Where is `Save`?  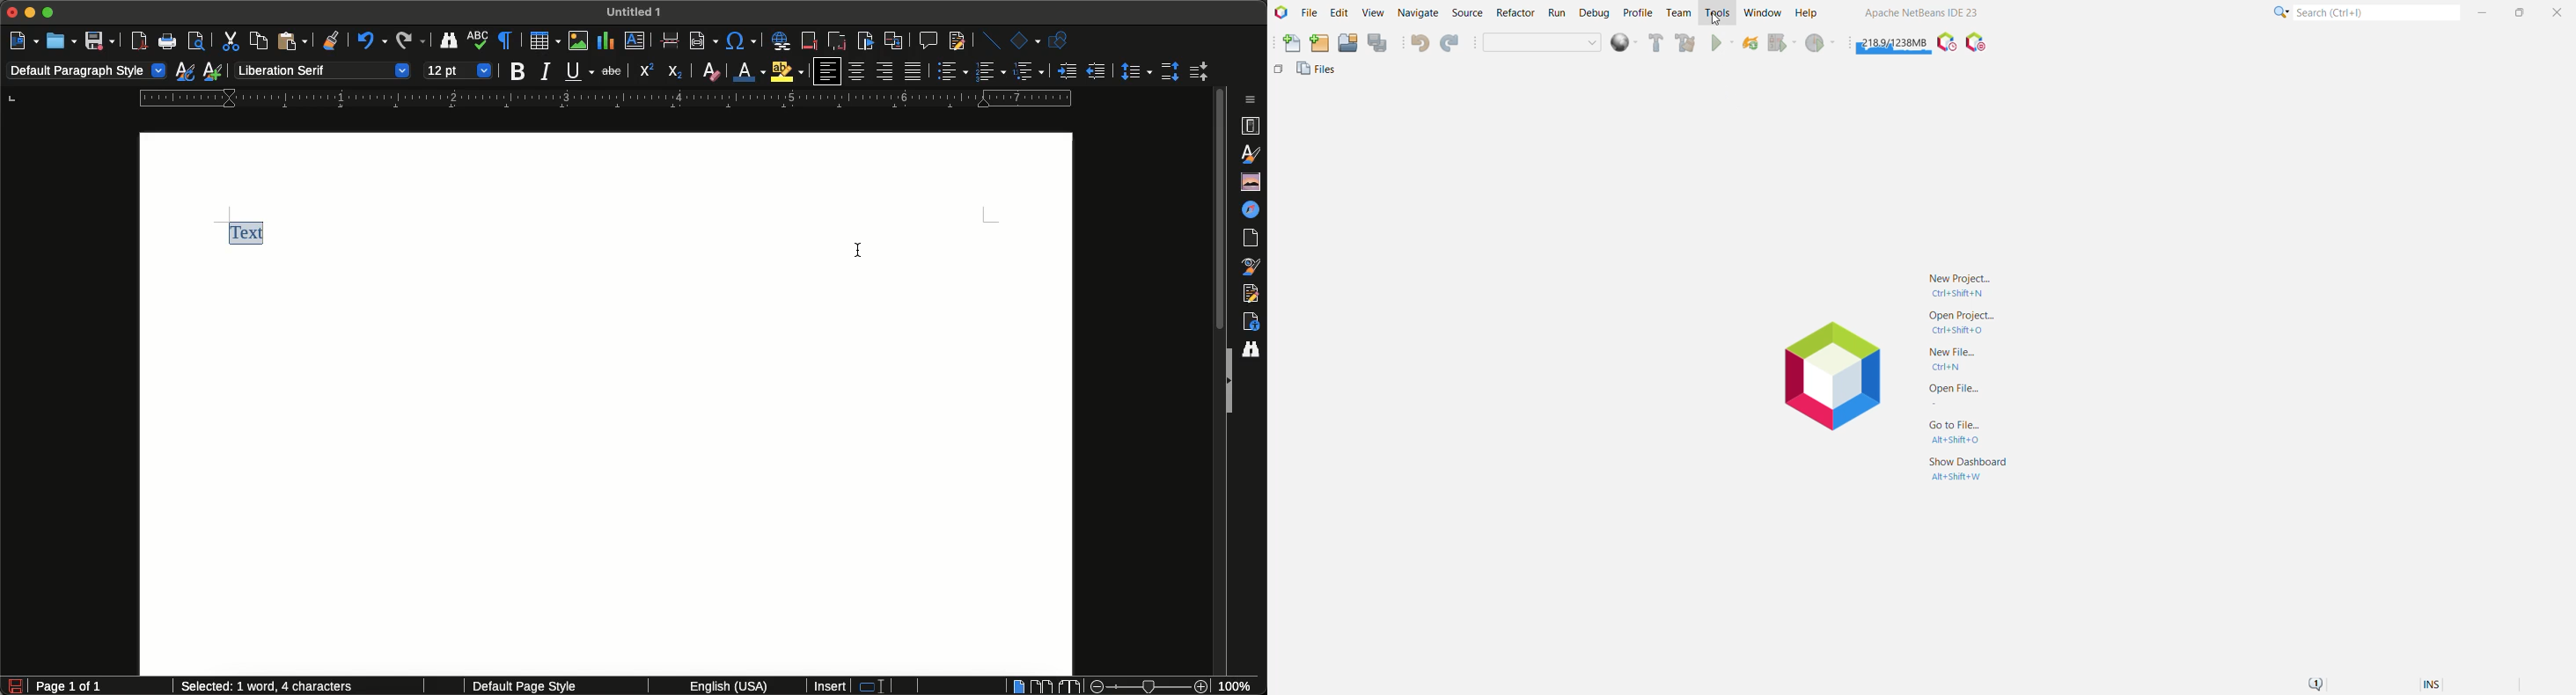
Save is located at coordinates (99, 40).